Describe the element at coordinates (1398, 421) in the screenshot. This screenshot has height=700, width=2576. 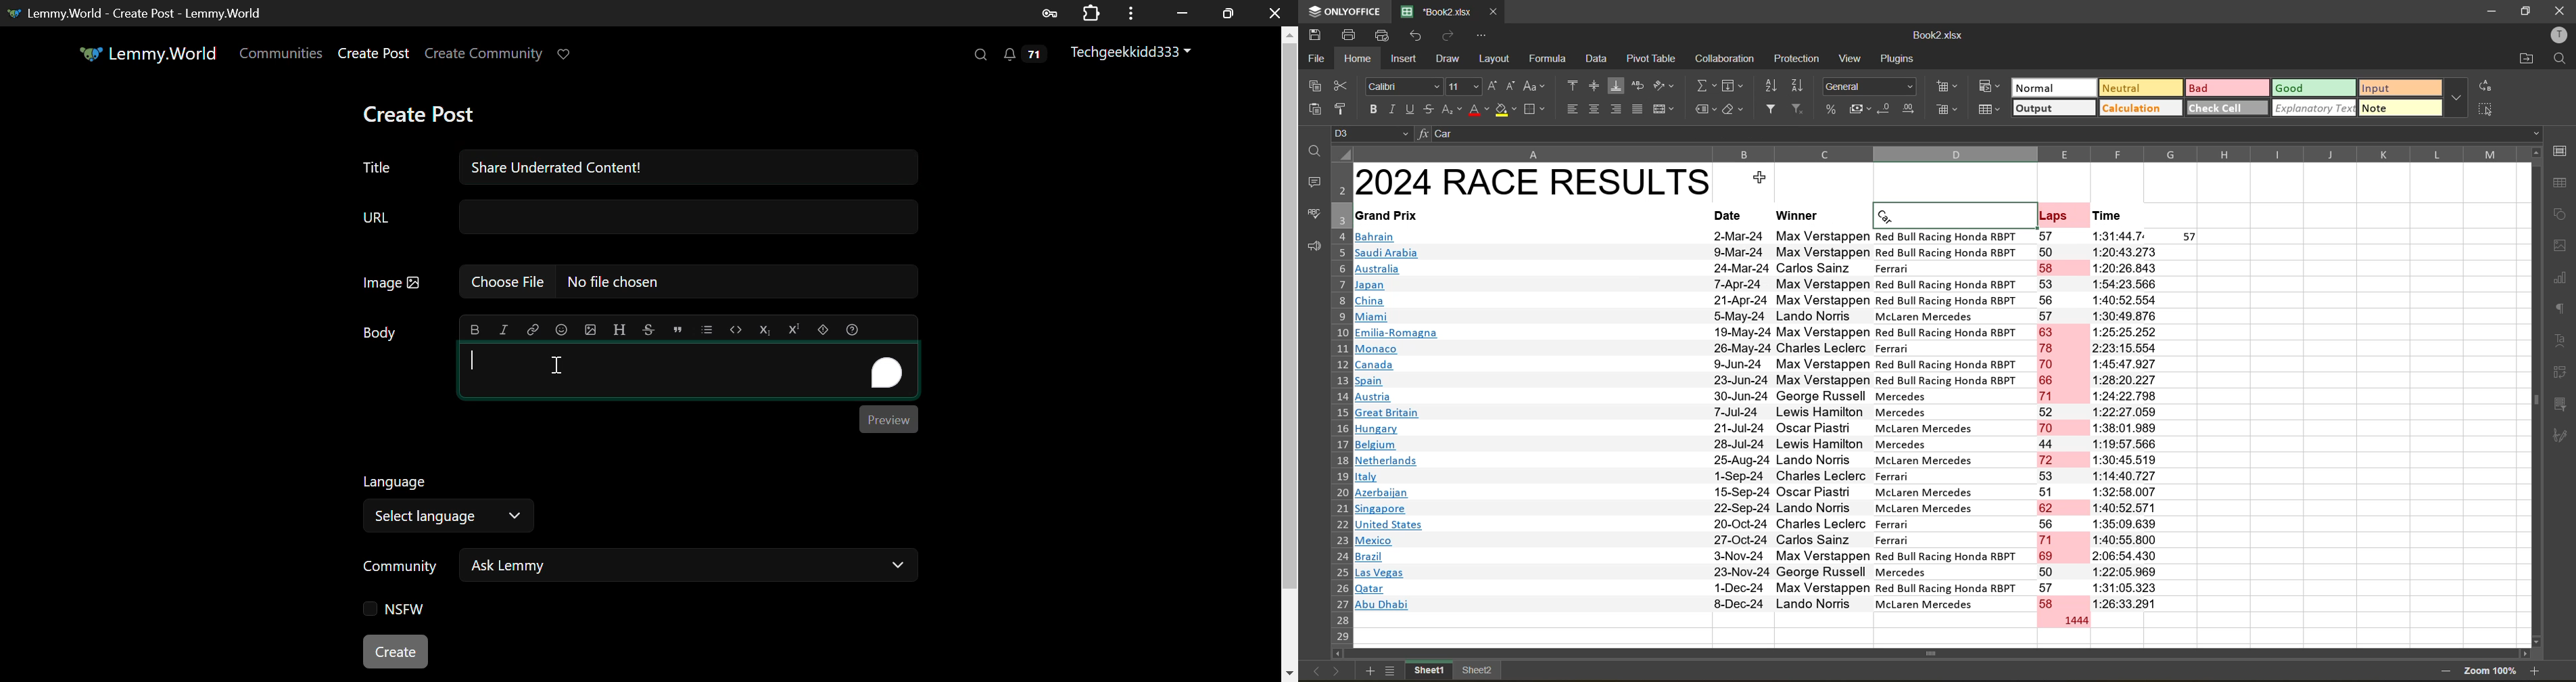
I see `Countires name` at that location.